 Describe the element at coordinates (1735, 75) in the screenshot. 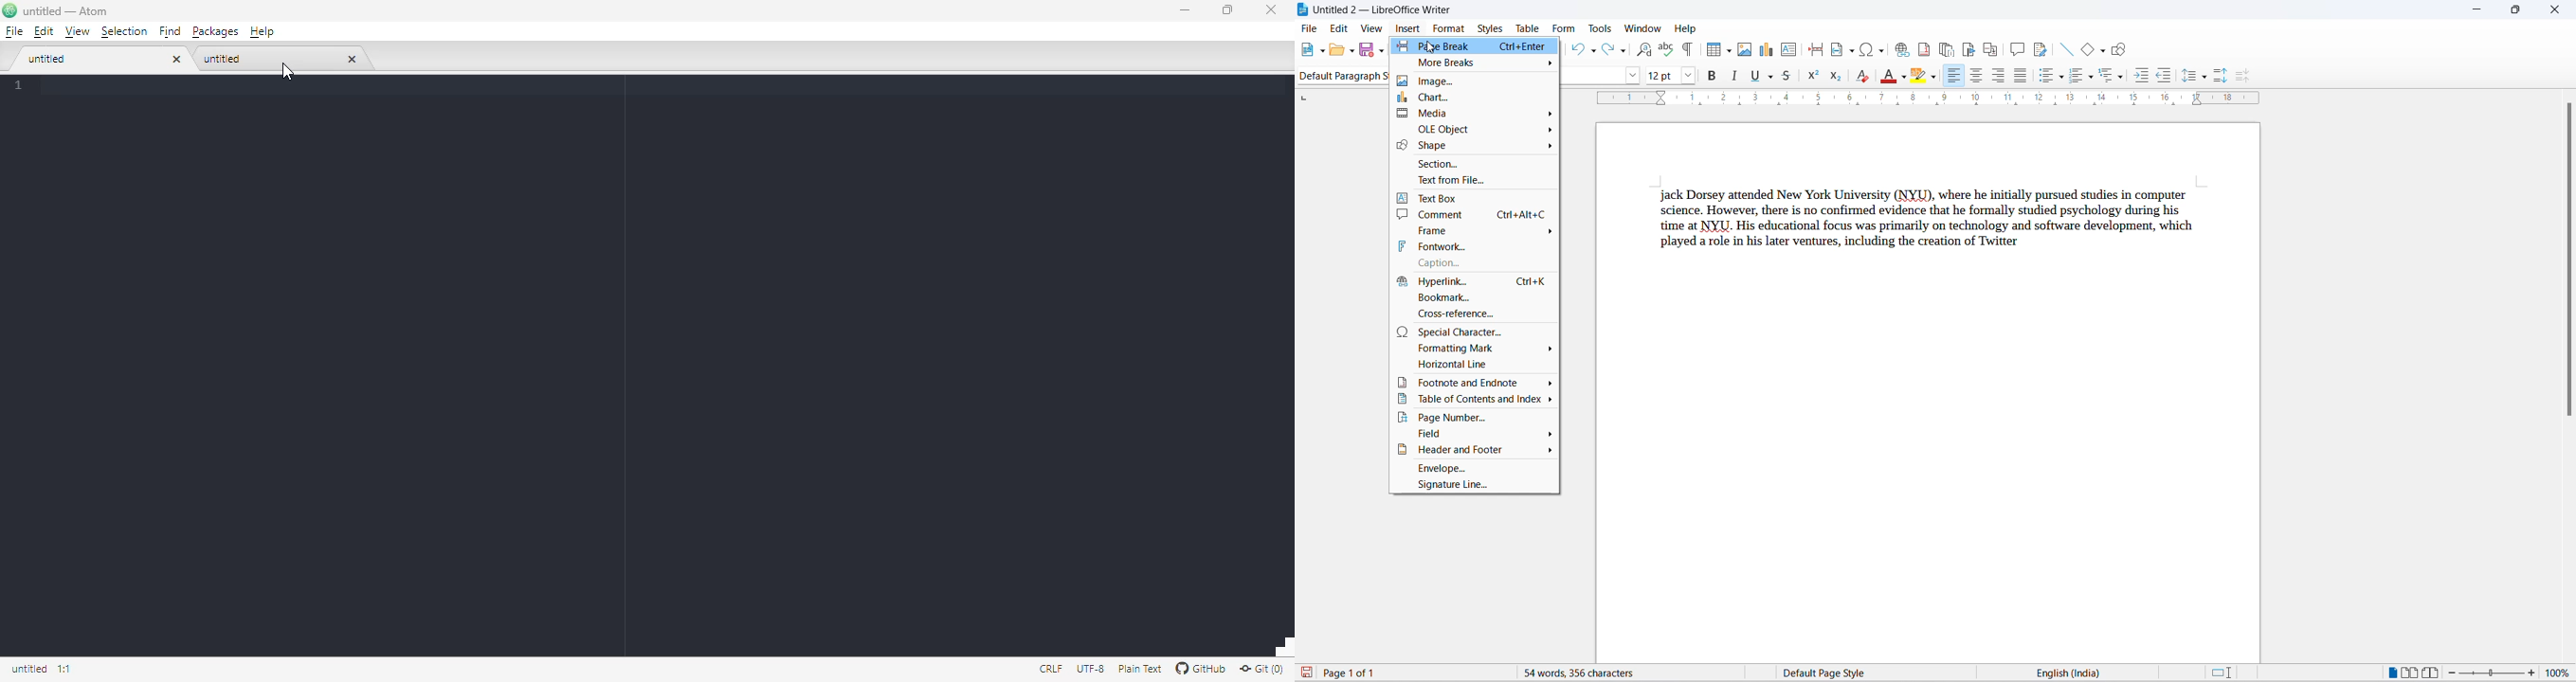

I see `italics` at that location.